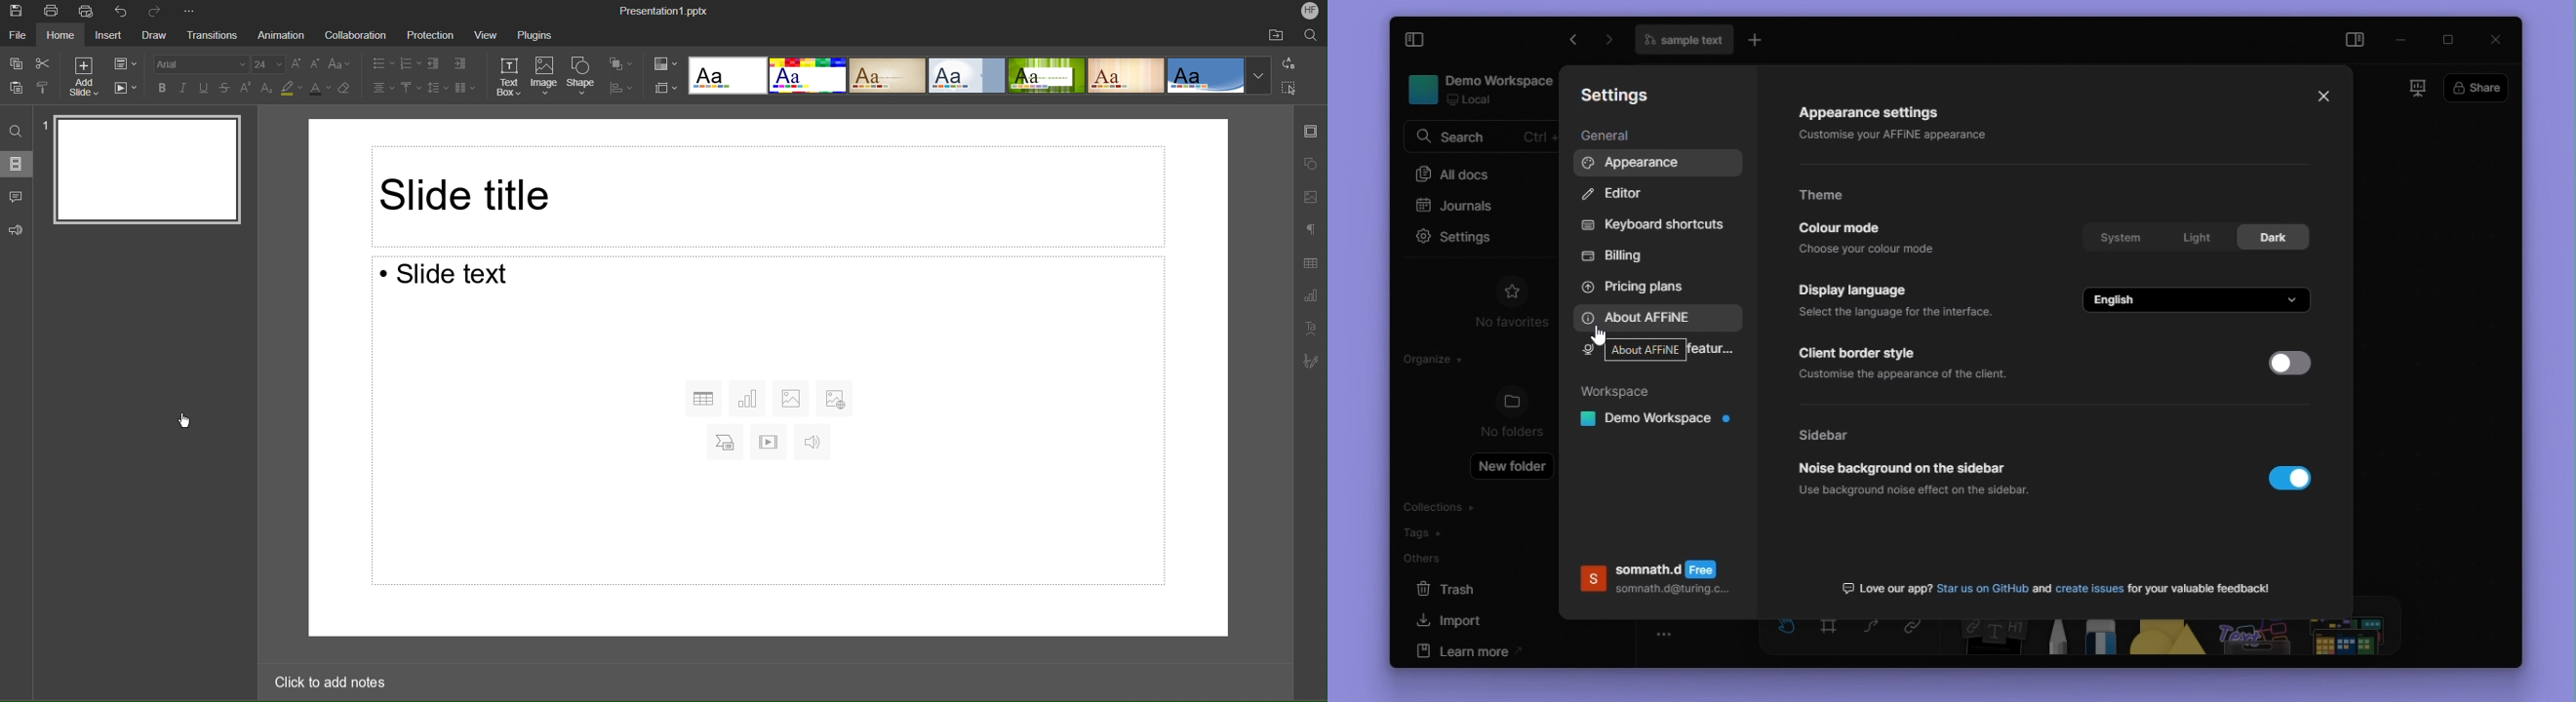 The width and height of the screenshot is (2576, 728). What do you see at coordinates (1457, 621) in the screenshot?
I see `import` at bounding box center [1457, 621].